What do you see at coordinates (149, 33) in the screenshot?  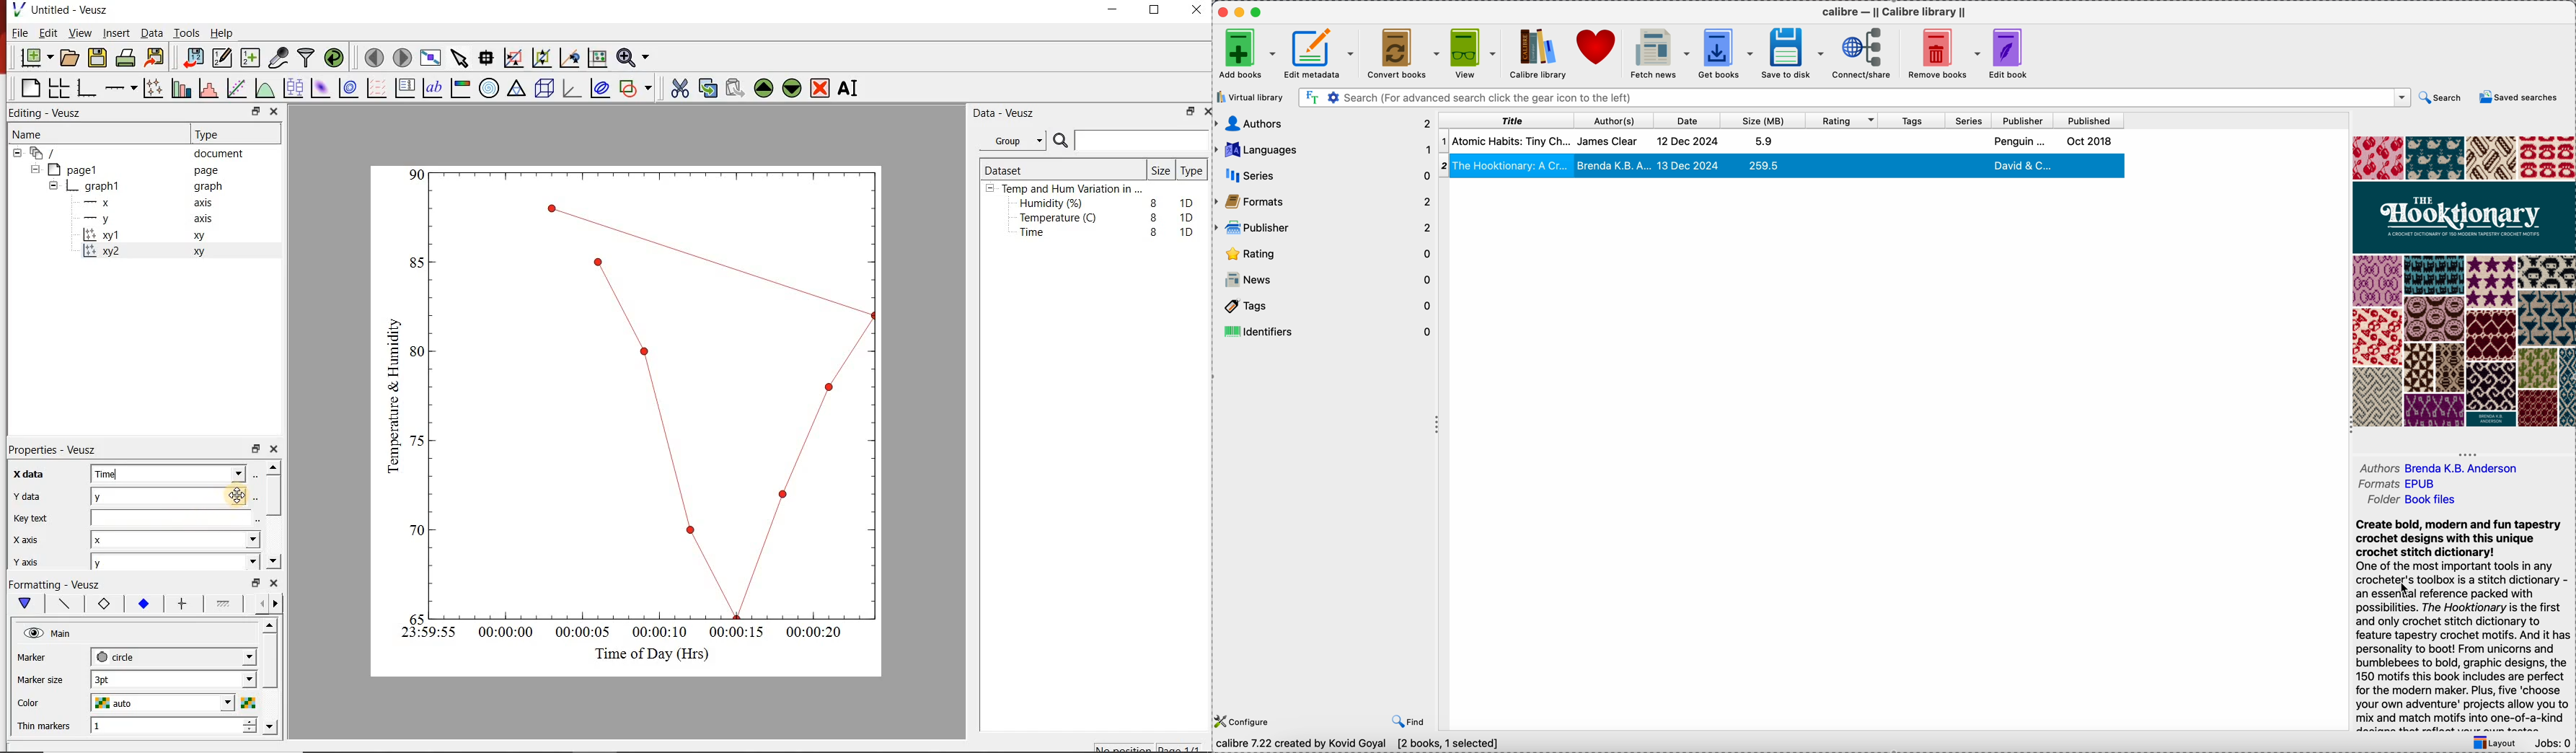 I see `Data` at bounding box center [149, 33].